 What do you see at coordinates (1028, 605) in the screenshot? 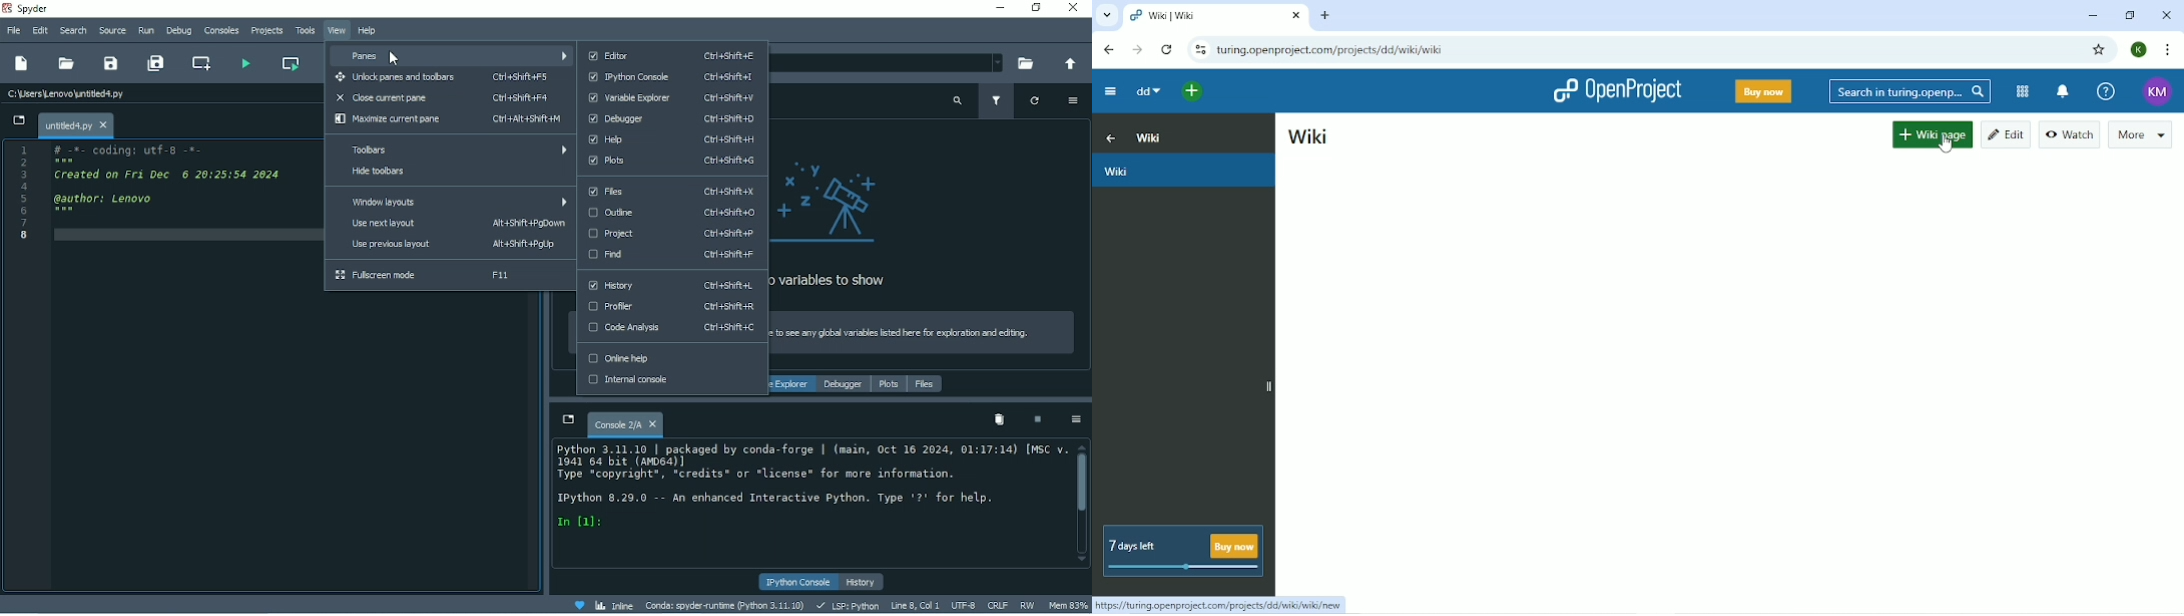
I see `RW` at bounding box center [1028, 605].